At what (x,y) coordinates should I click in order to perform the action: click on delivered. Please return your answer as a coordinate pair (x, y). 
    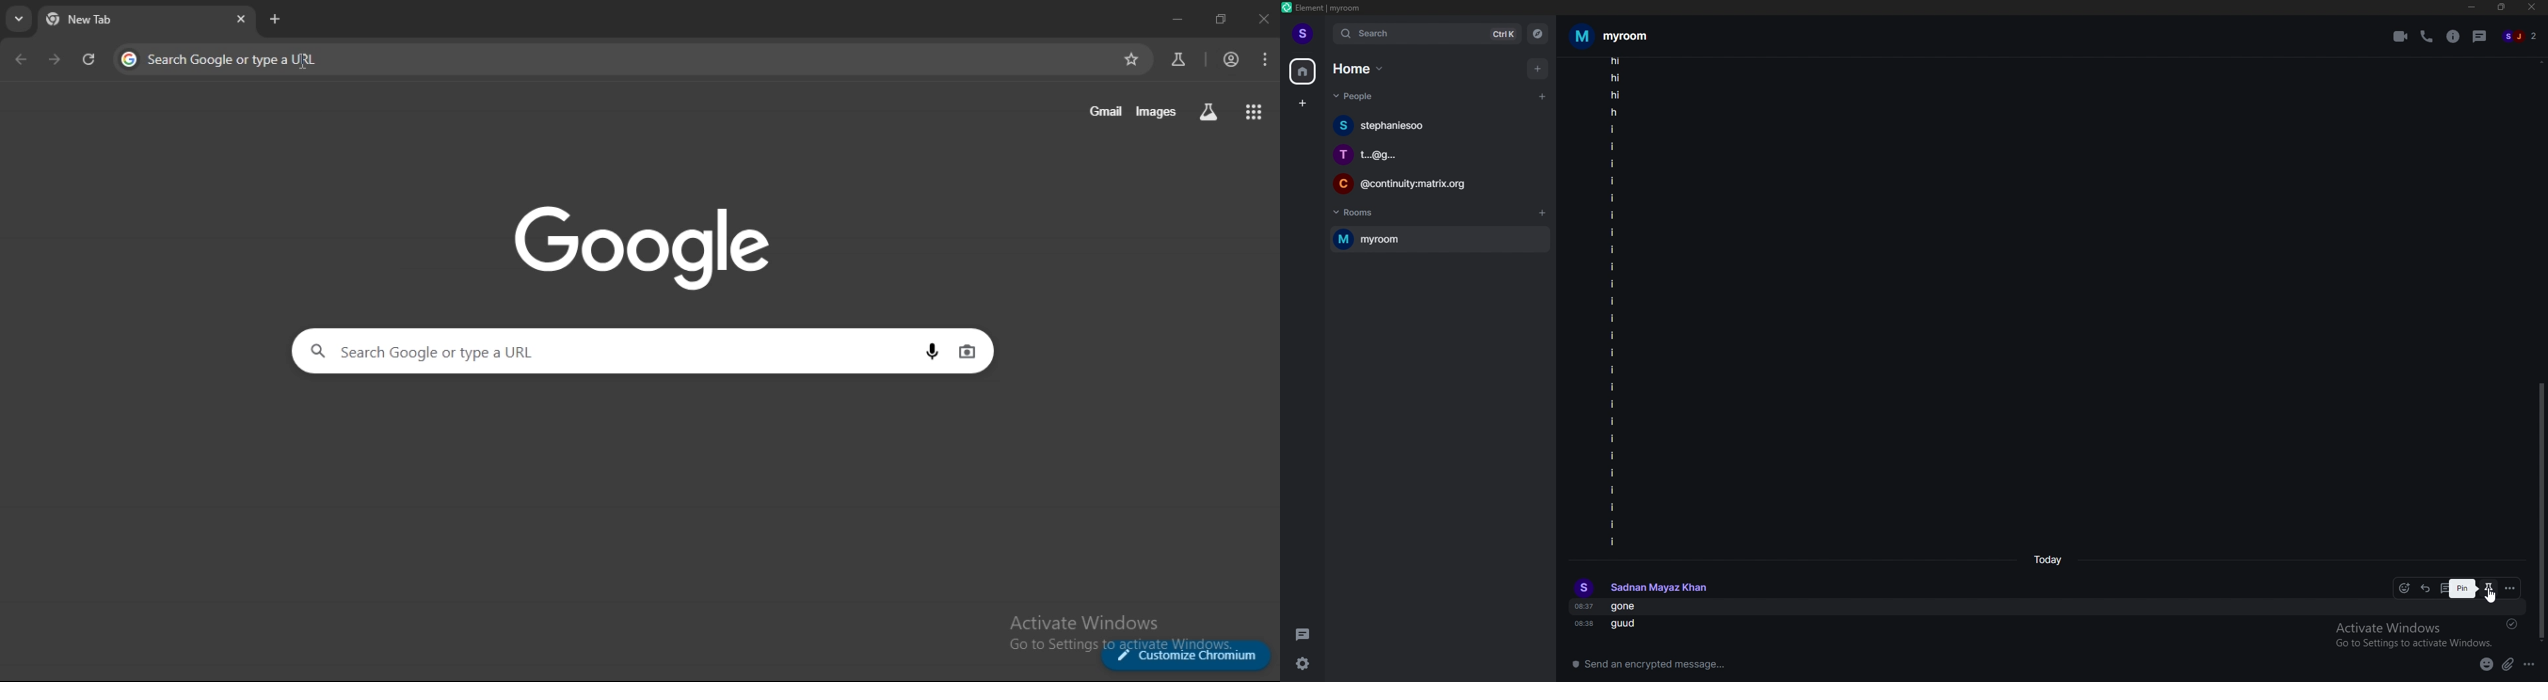
    Looking at the image, I should click on (2512, 624).